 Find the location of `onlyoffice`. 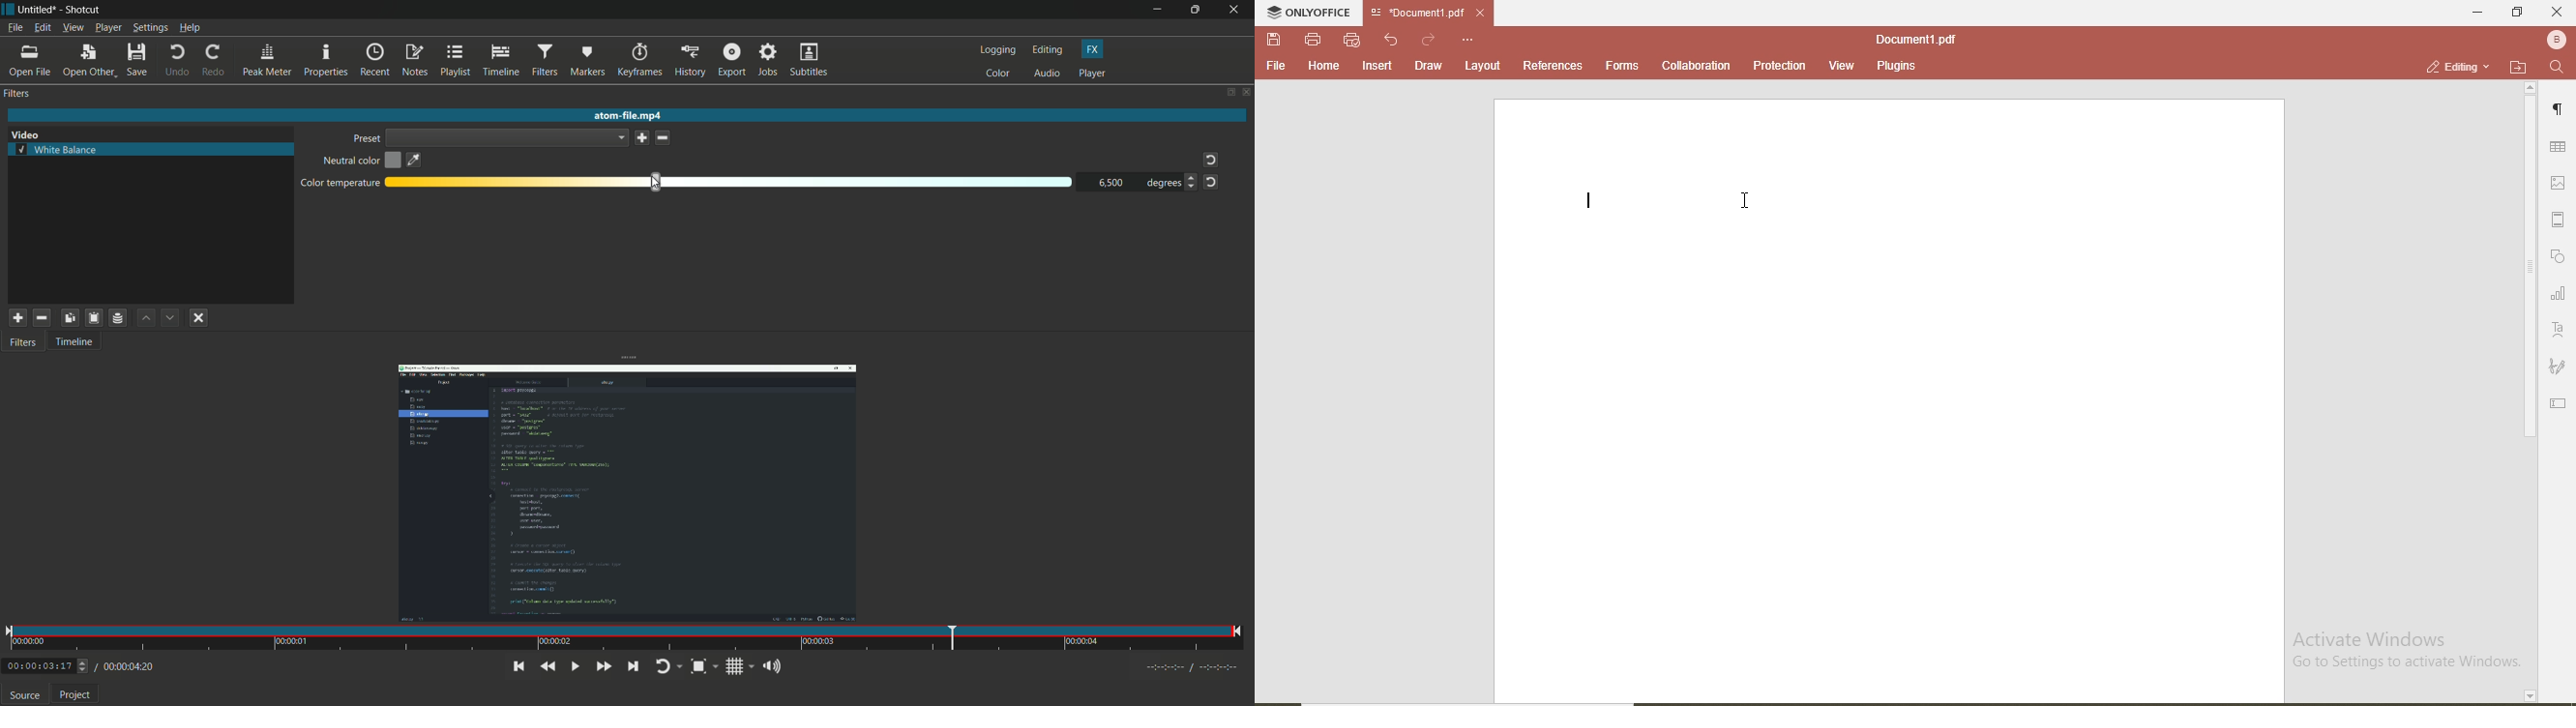

onlyoffice is located at coordinates (1304, 12).